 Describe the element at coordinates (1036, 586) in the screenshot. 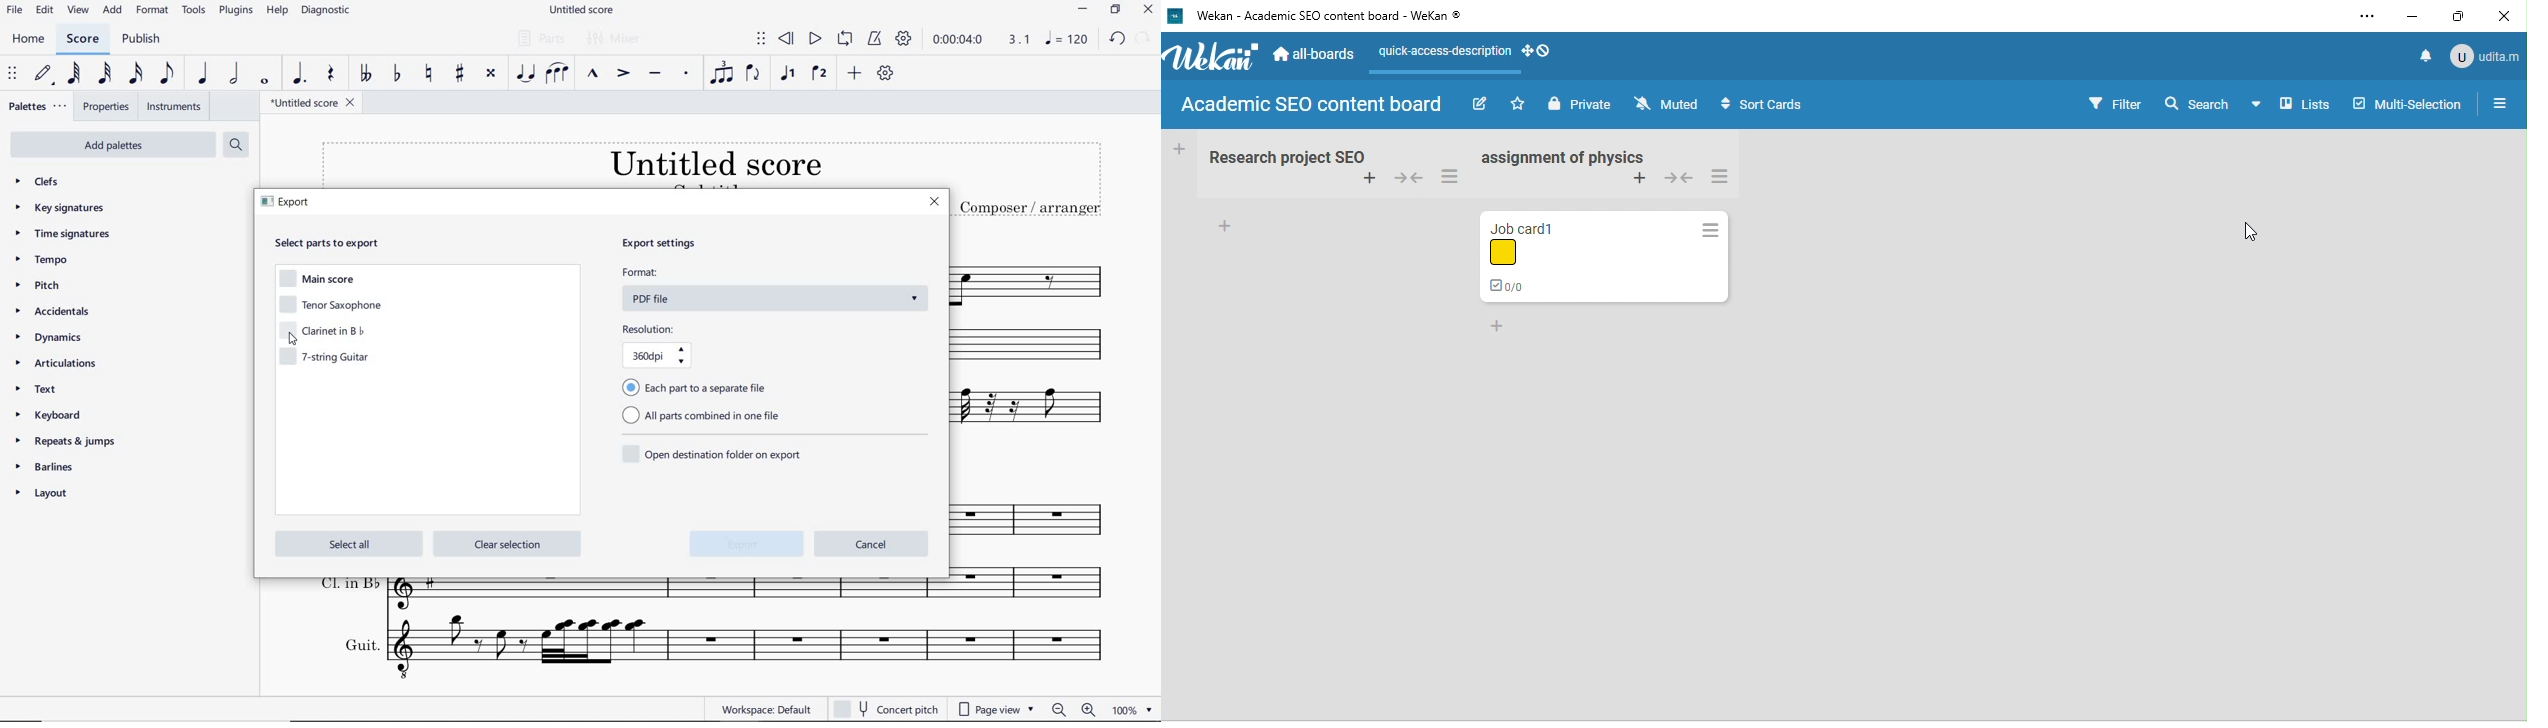

I see `Cl. in B` at that location.